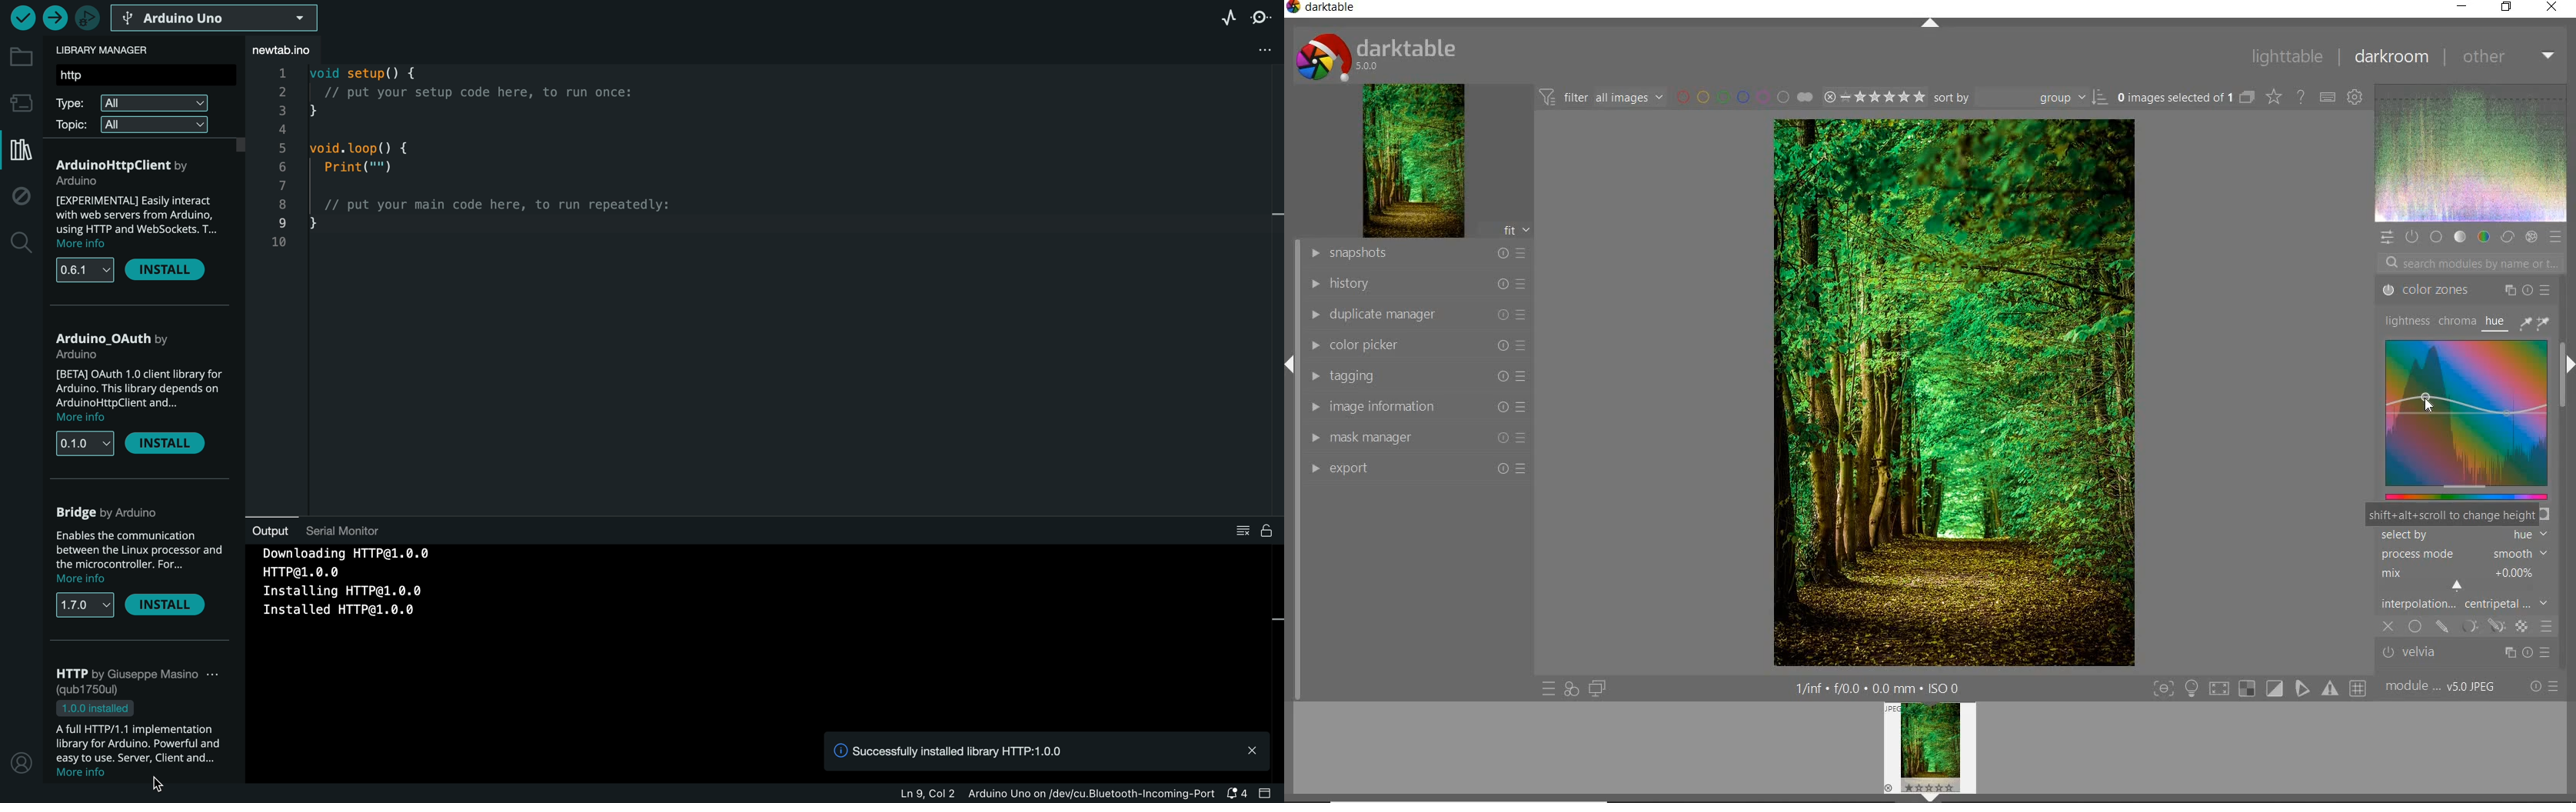 The image size is (2576, 812). I want to click on COLOR PICKER, so click(1415, 345).